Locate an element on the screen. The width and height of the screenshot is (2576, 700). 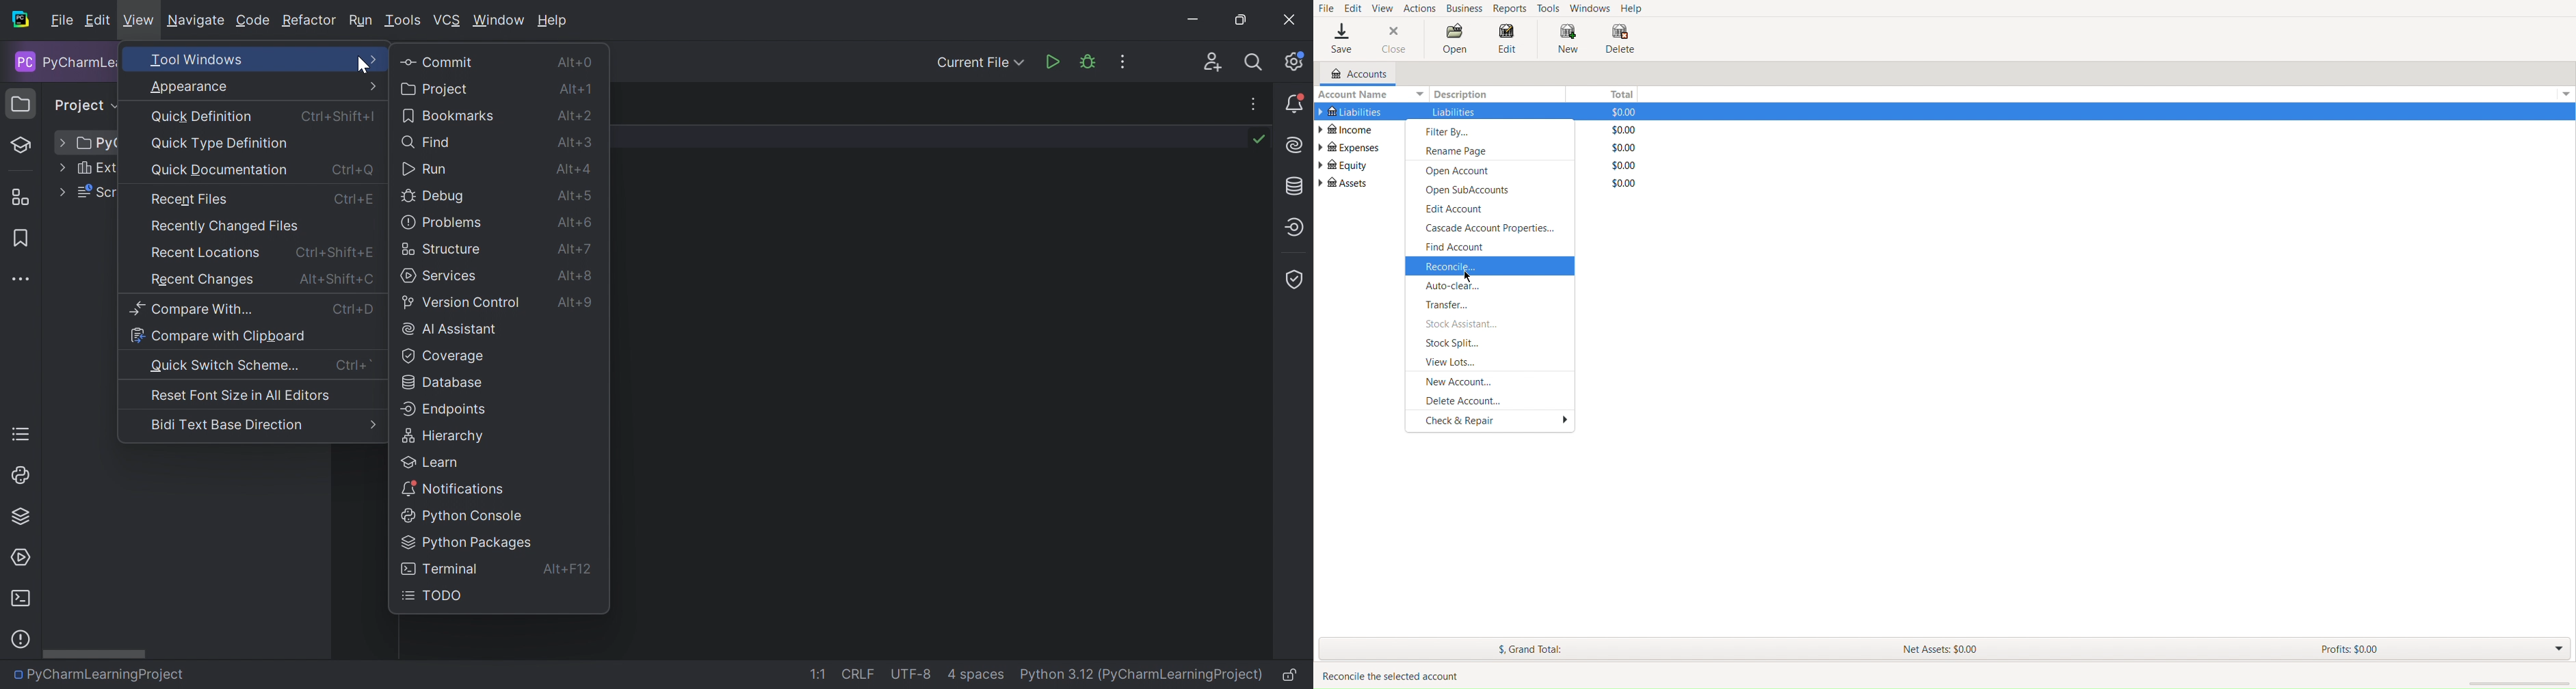
Updates available. IDE and project settings is located at coordinates (1296, 61).